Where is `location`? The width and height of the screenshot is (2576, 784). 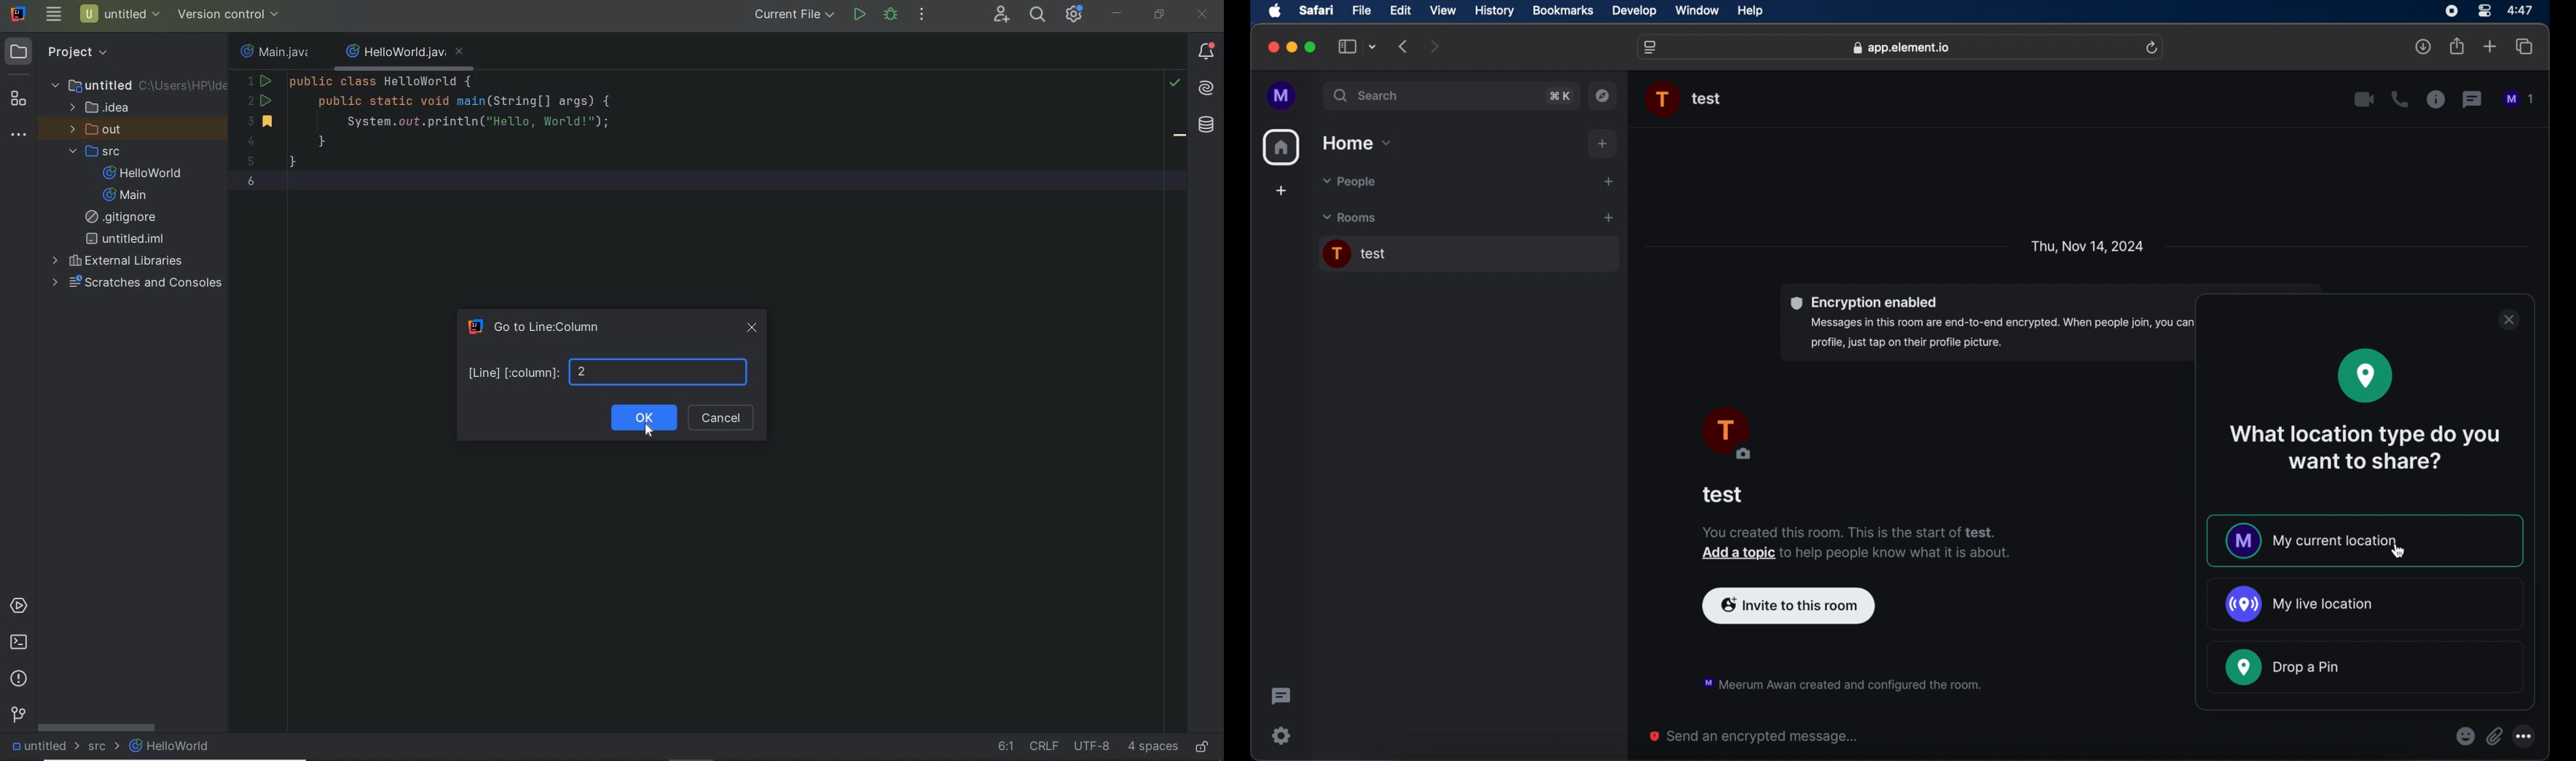
location is located at coordinates (2365, 376).